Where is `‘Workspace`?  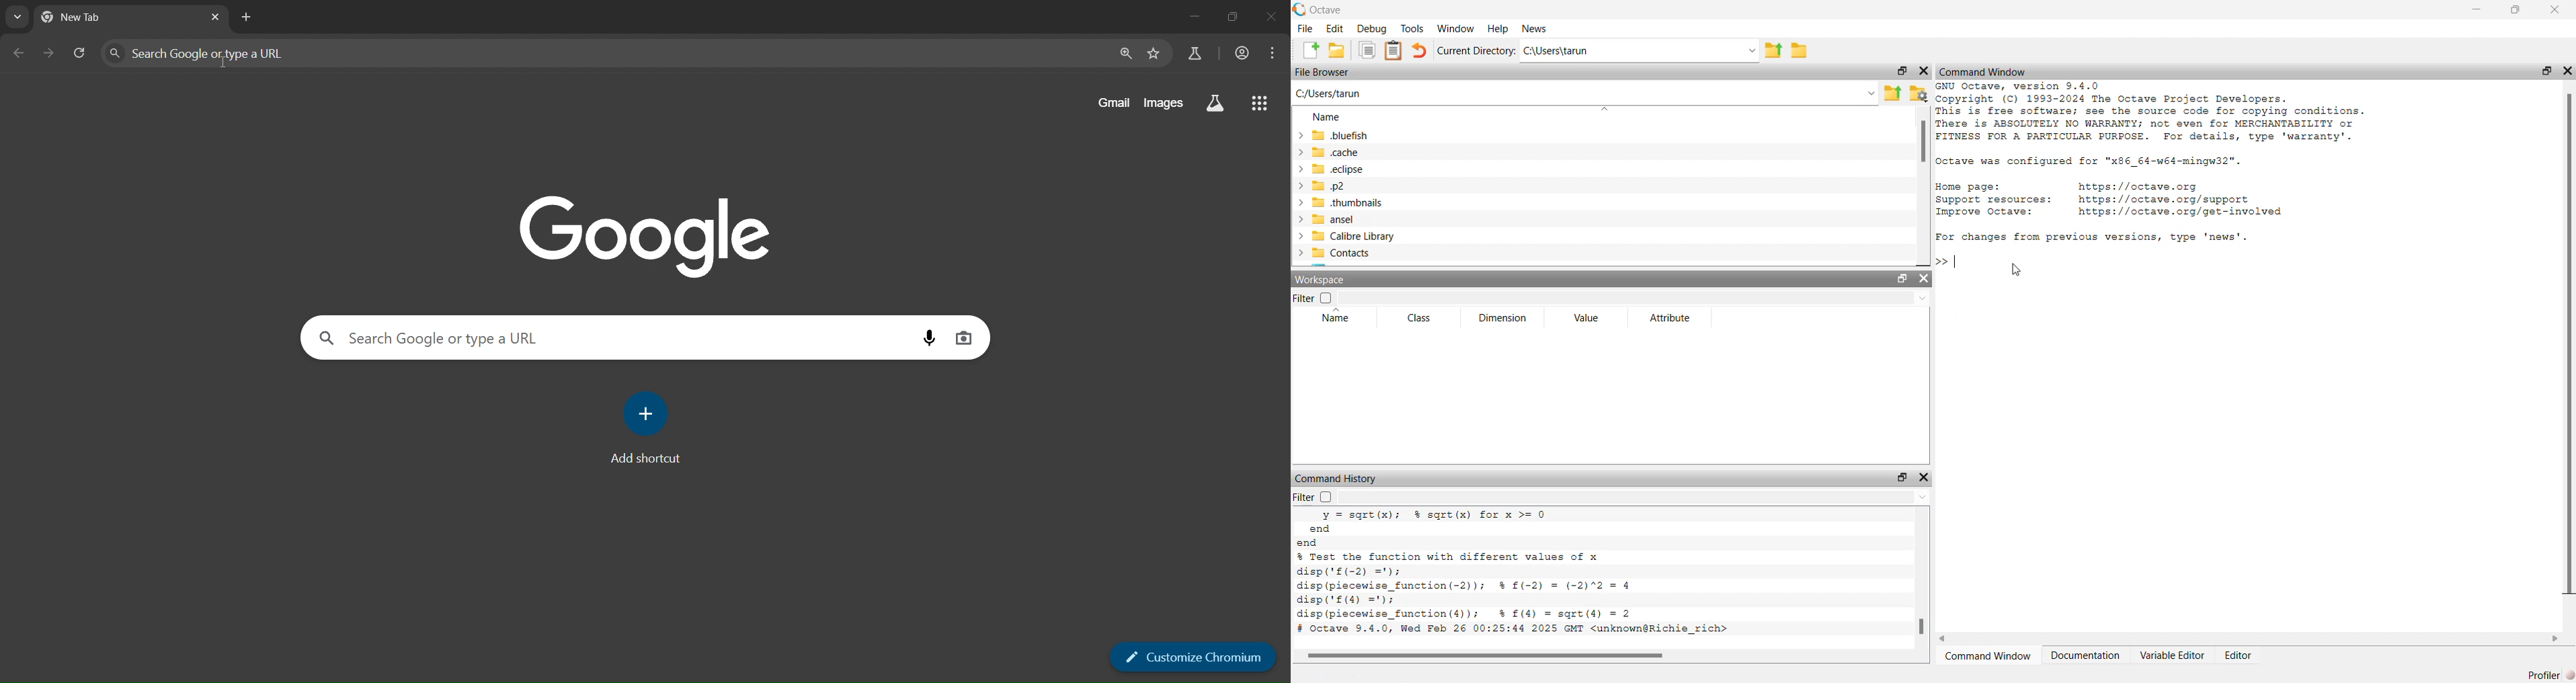 ‘Workspace is located at coordinates (1323, 281).